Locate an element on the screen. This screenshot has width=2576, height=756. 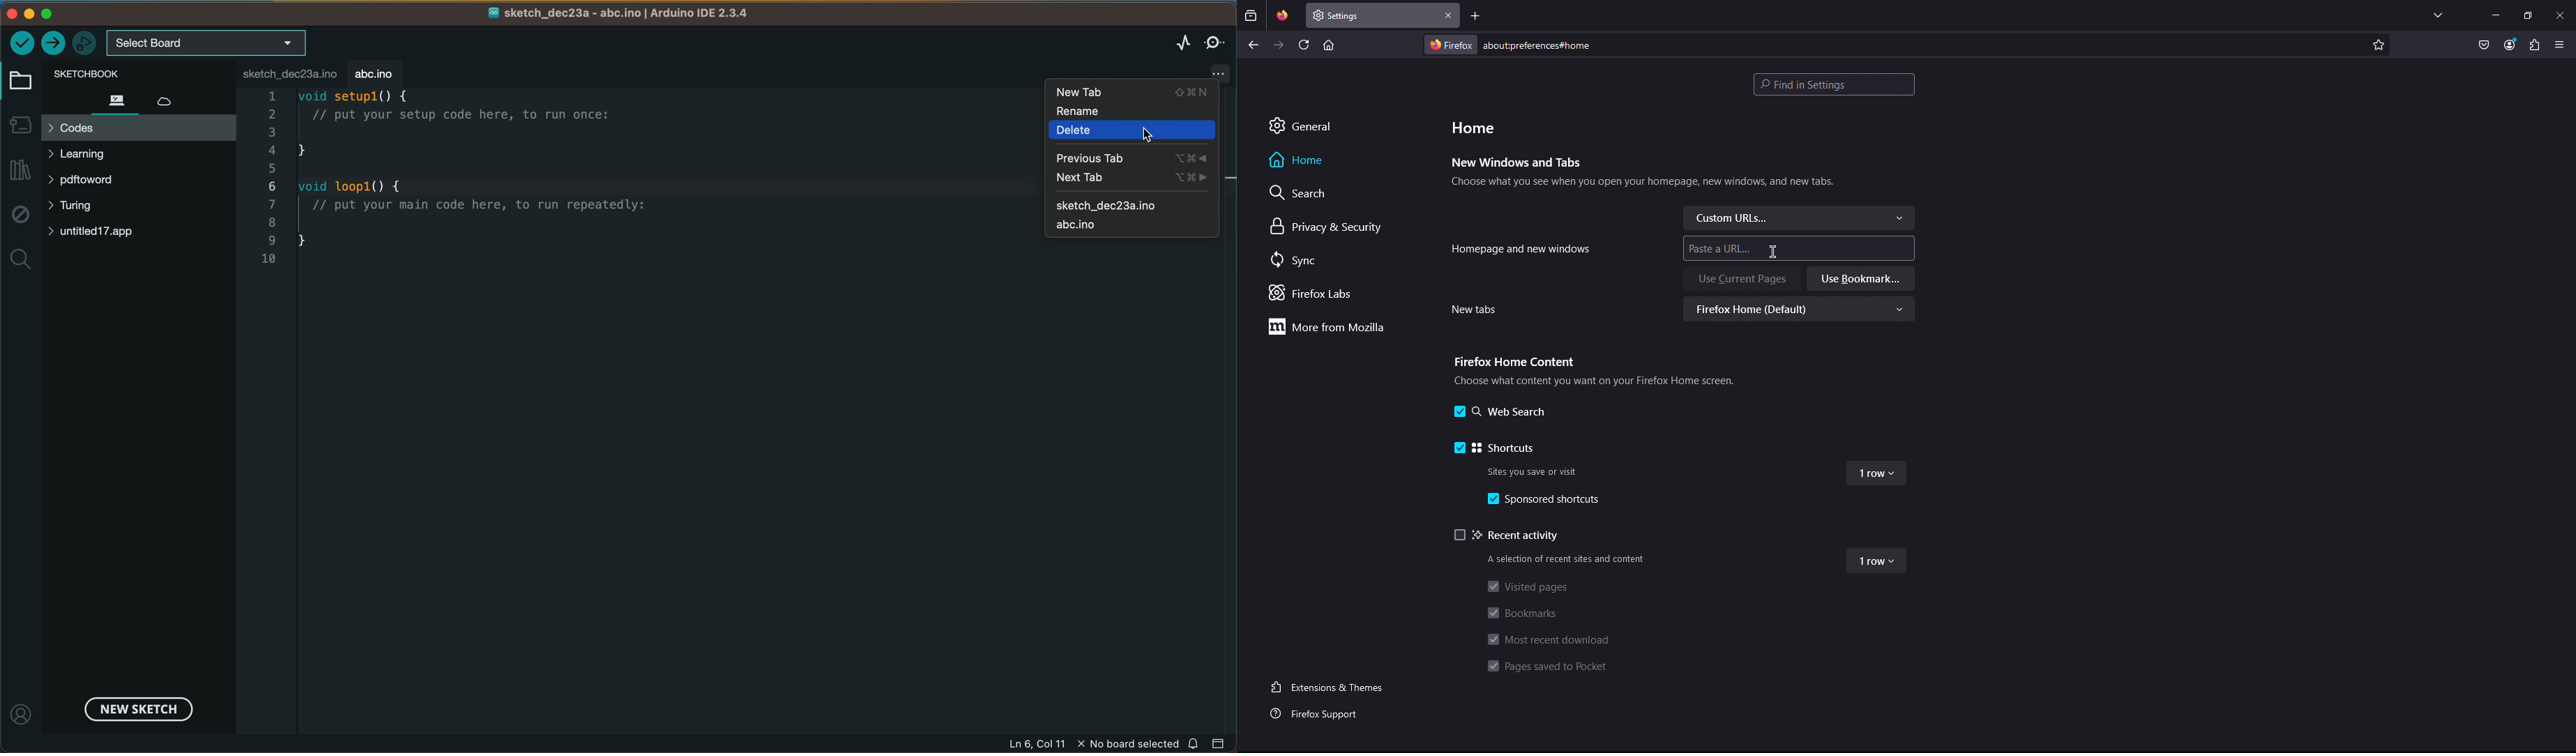
Add new tab is located at coordinates (1476, 15).